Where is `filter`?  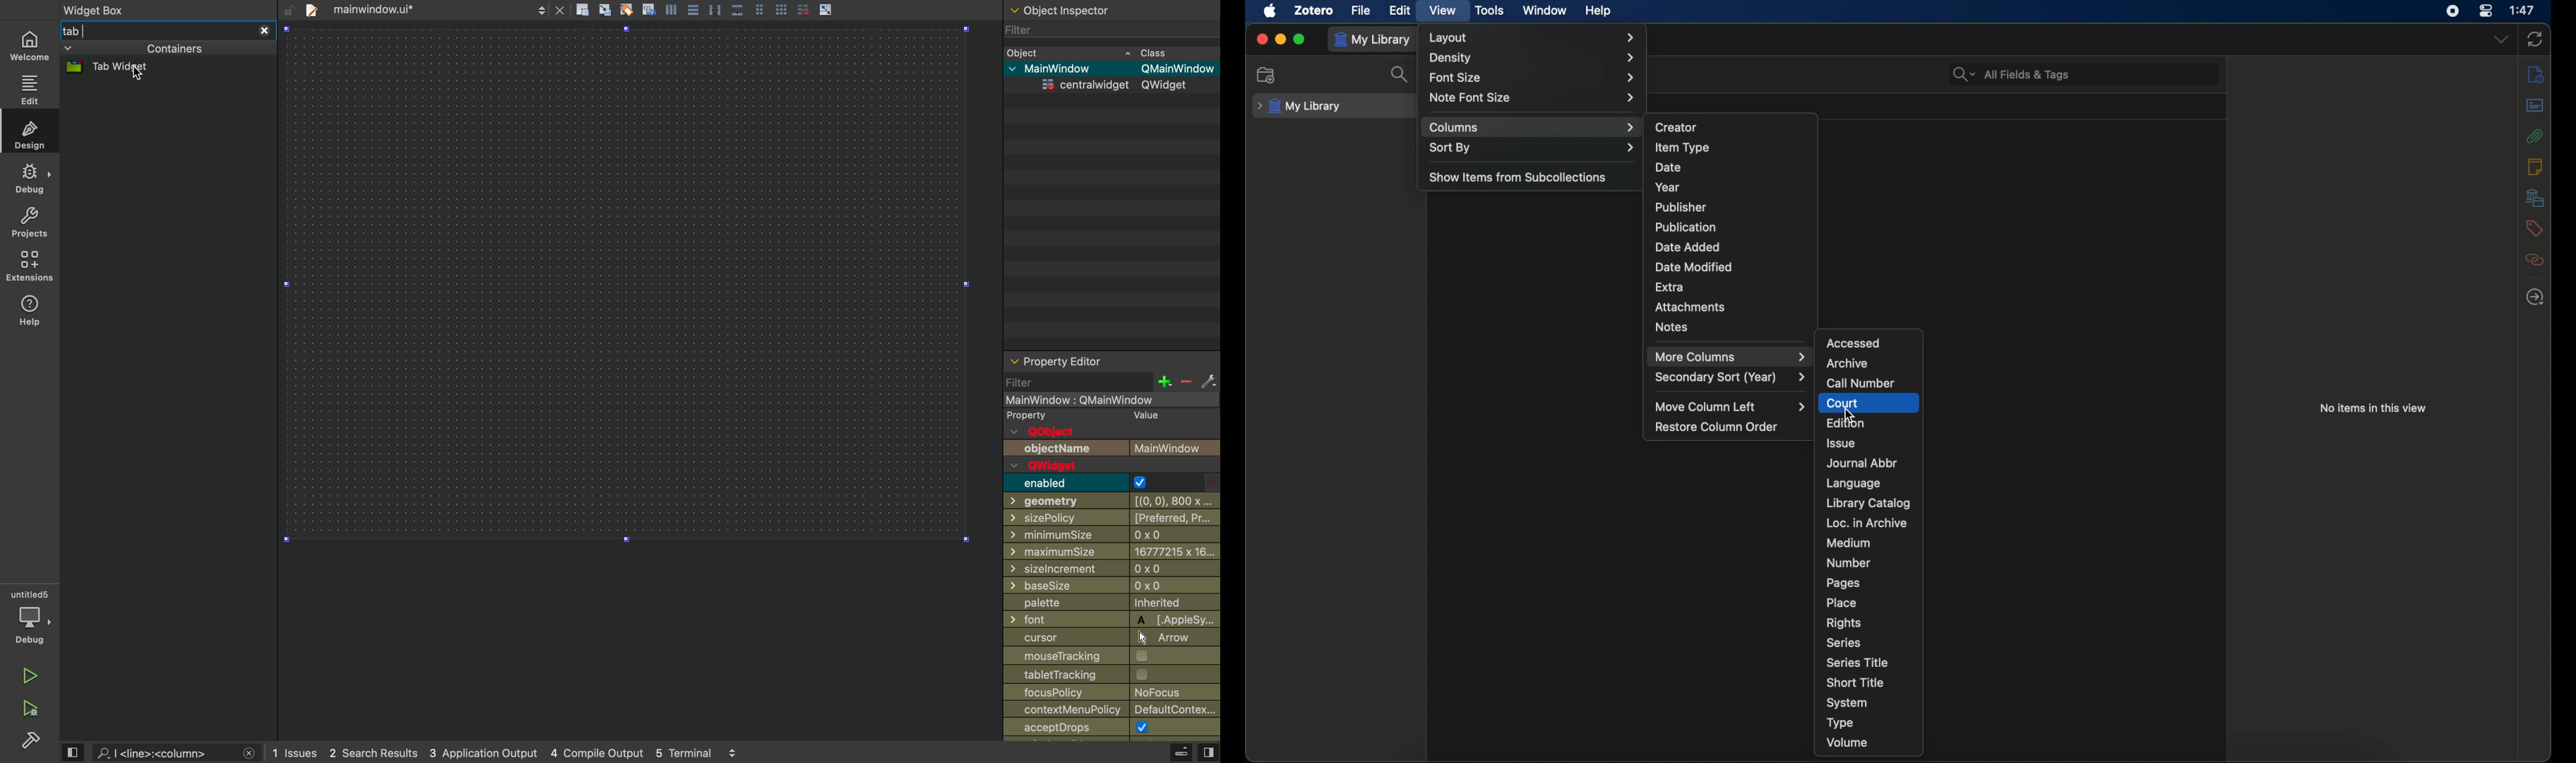
filter is located at coordinates (1029, 383).